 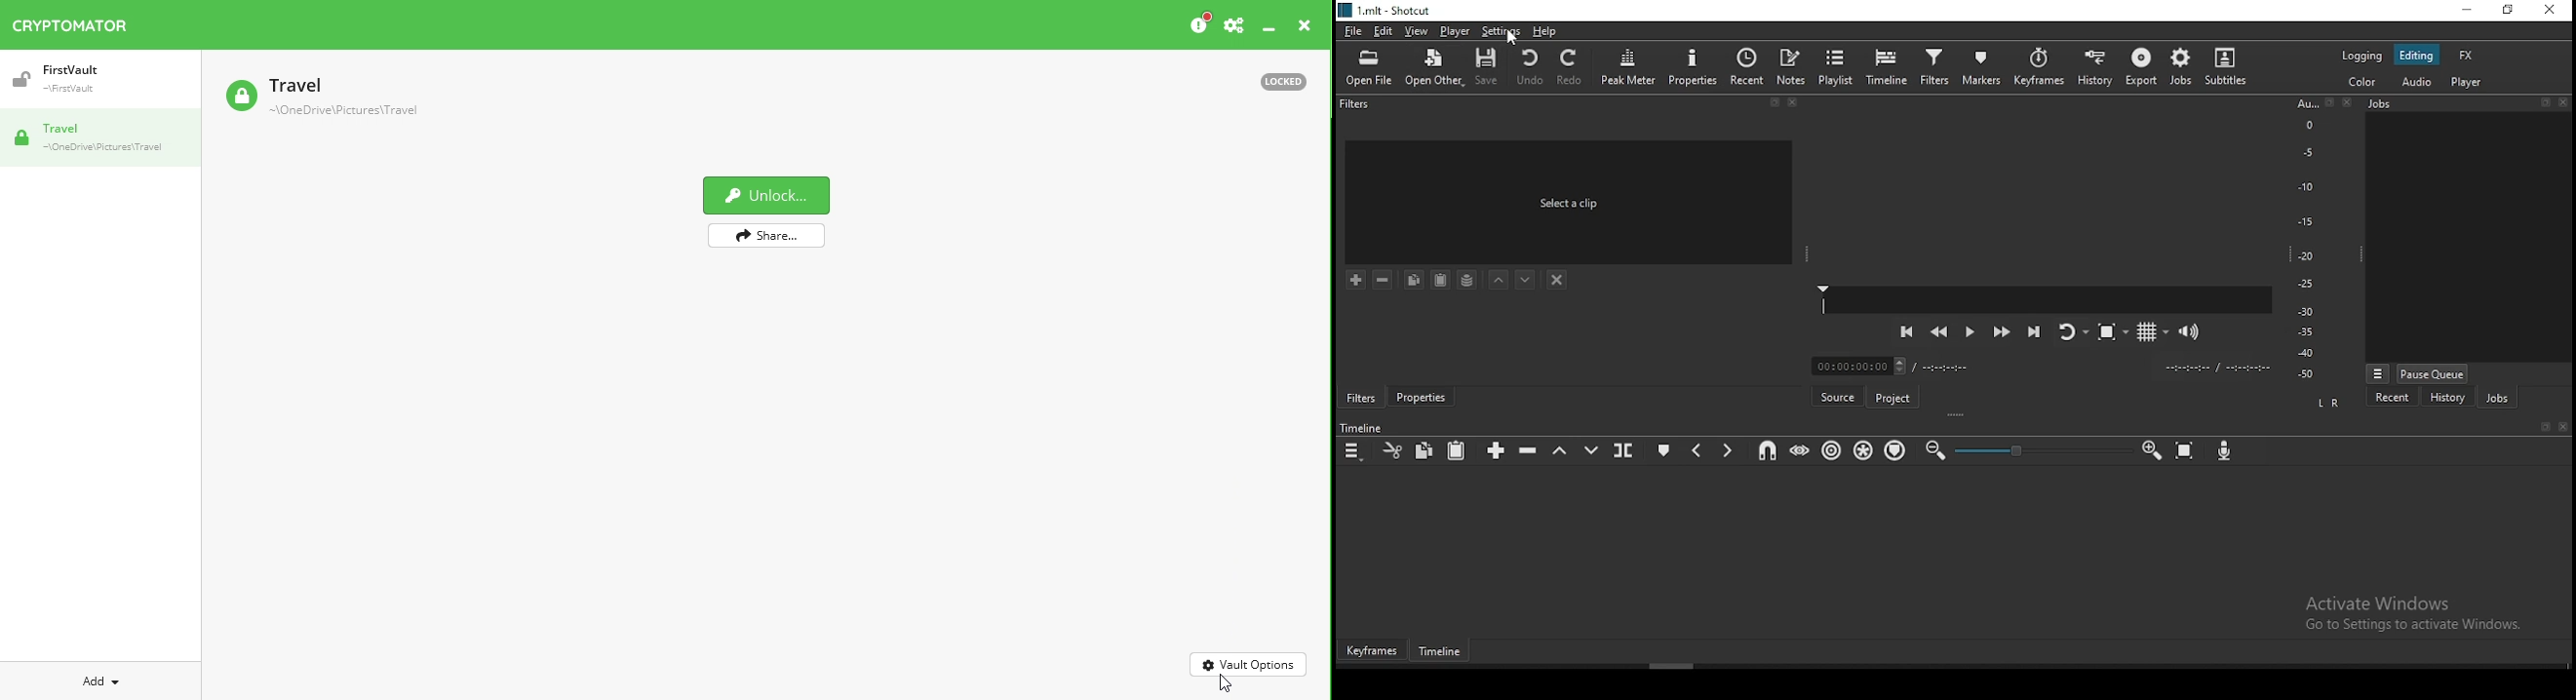 What do you see at coordinates (2225, 452) in the screenshot?
I see `record audio` at bounding box center [2225, 452].